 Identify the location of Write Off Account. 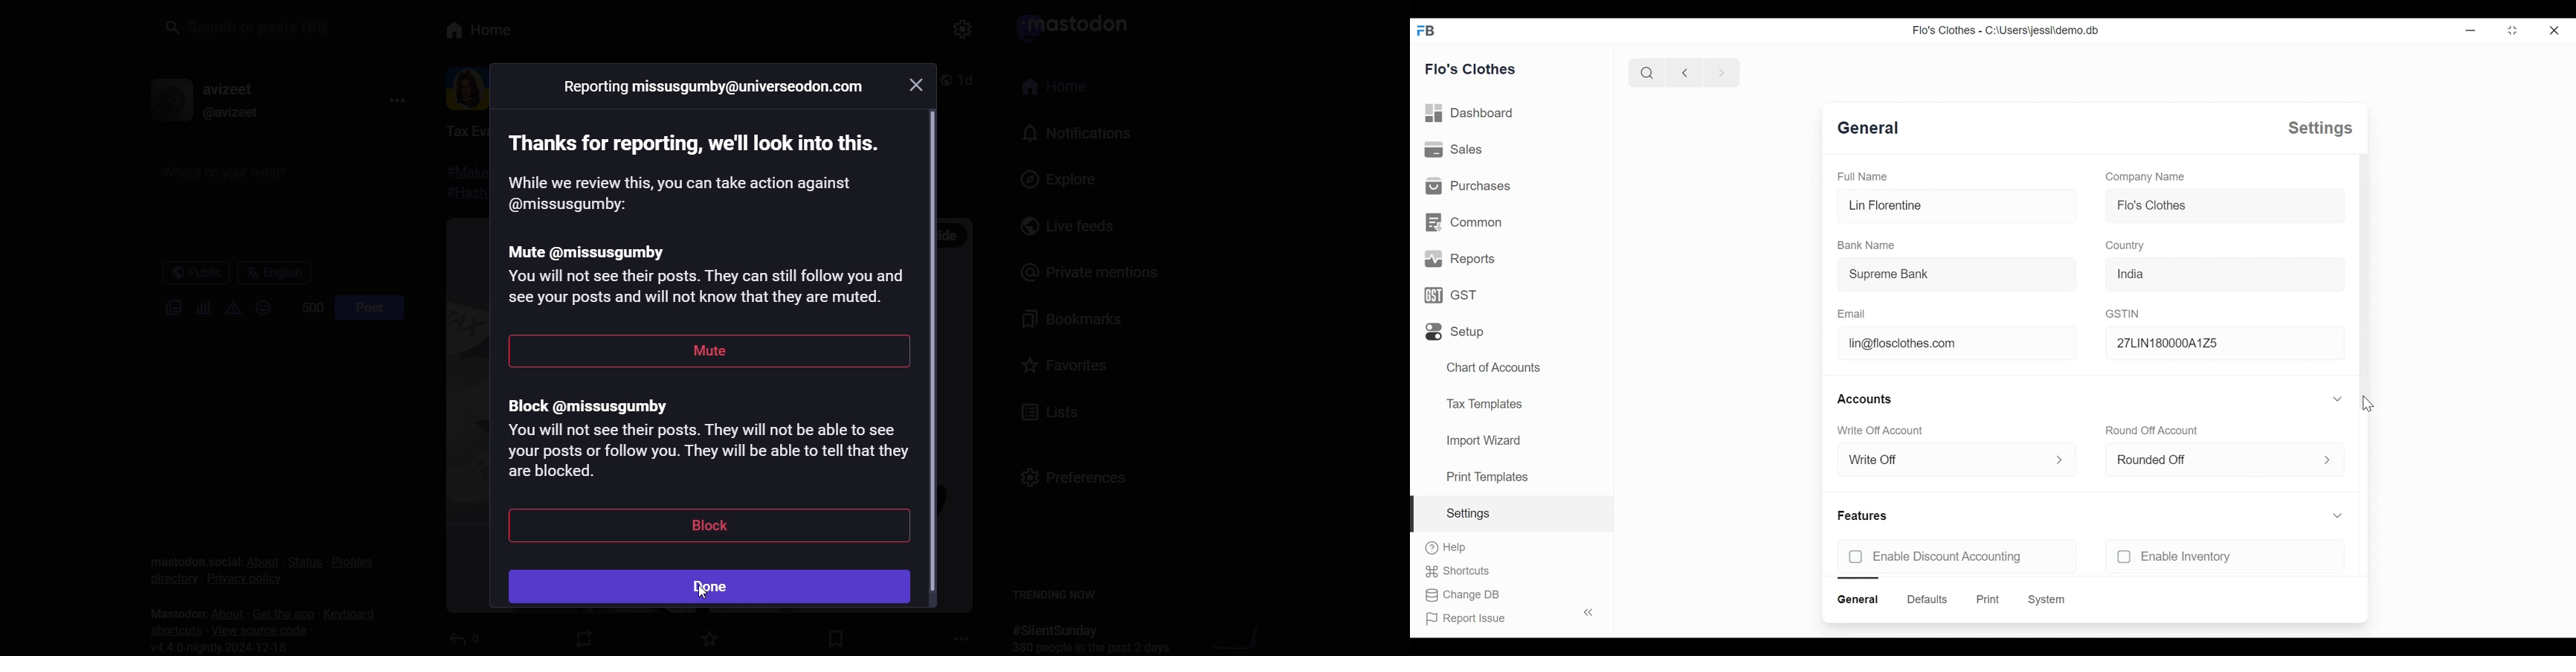
(1884, 430).